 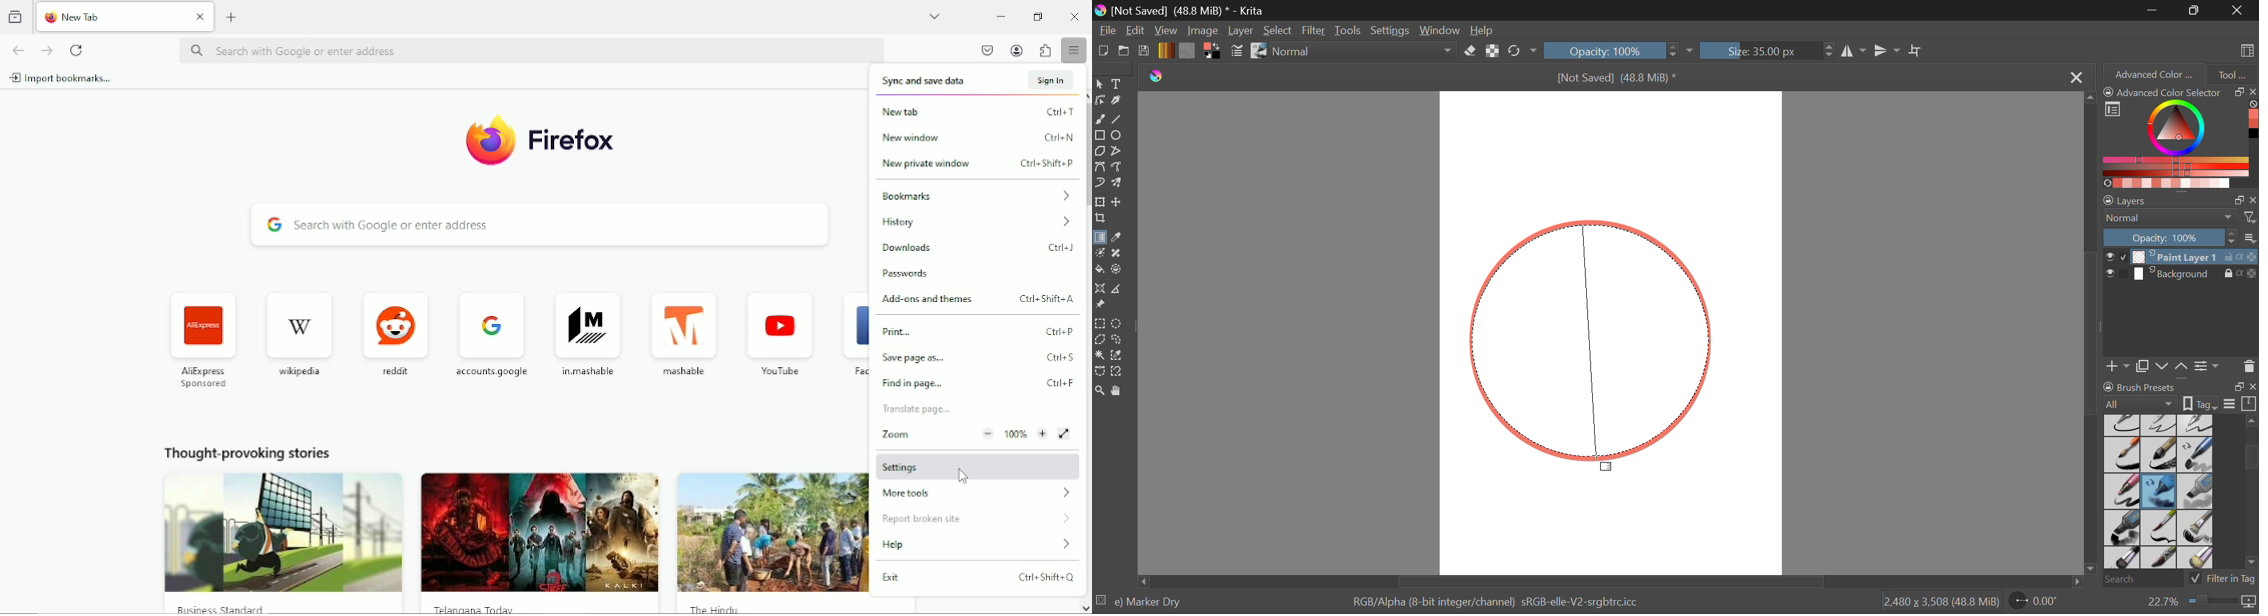 I want to click on current tab, so click(x=123, y=16).